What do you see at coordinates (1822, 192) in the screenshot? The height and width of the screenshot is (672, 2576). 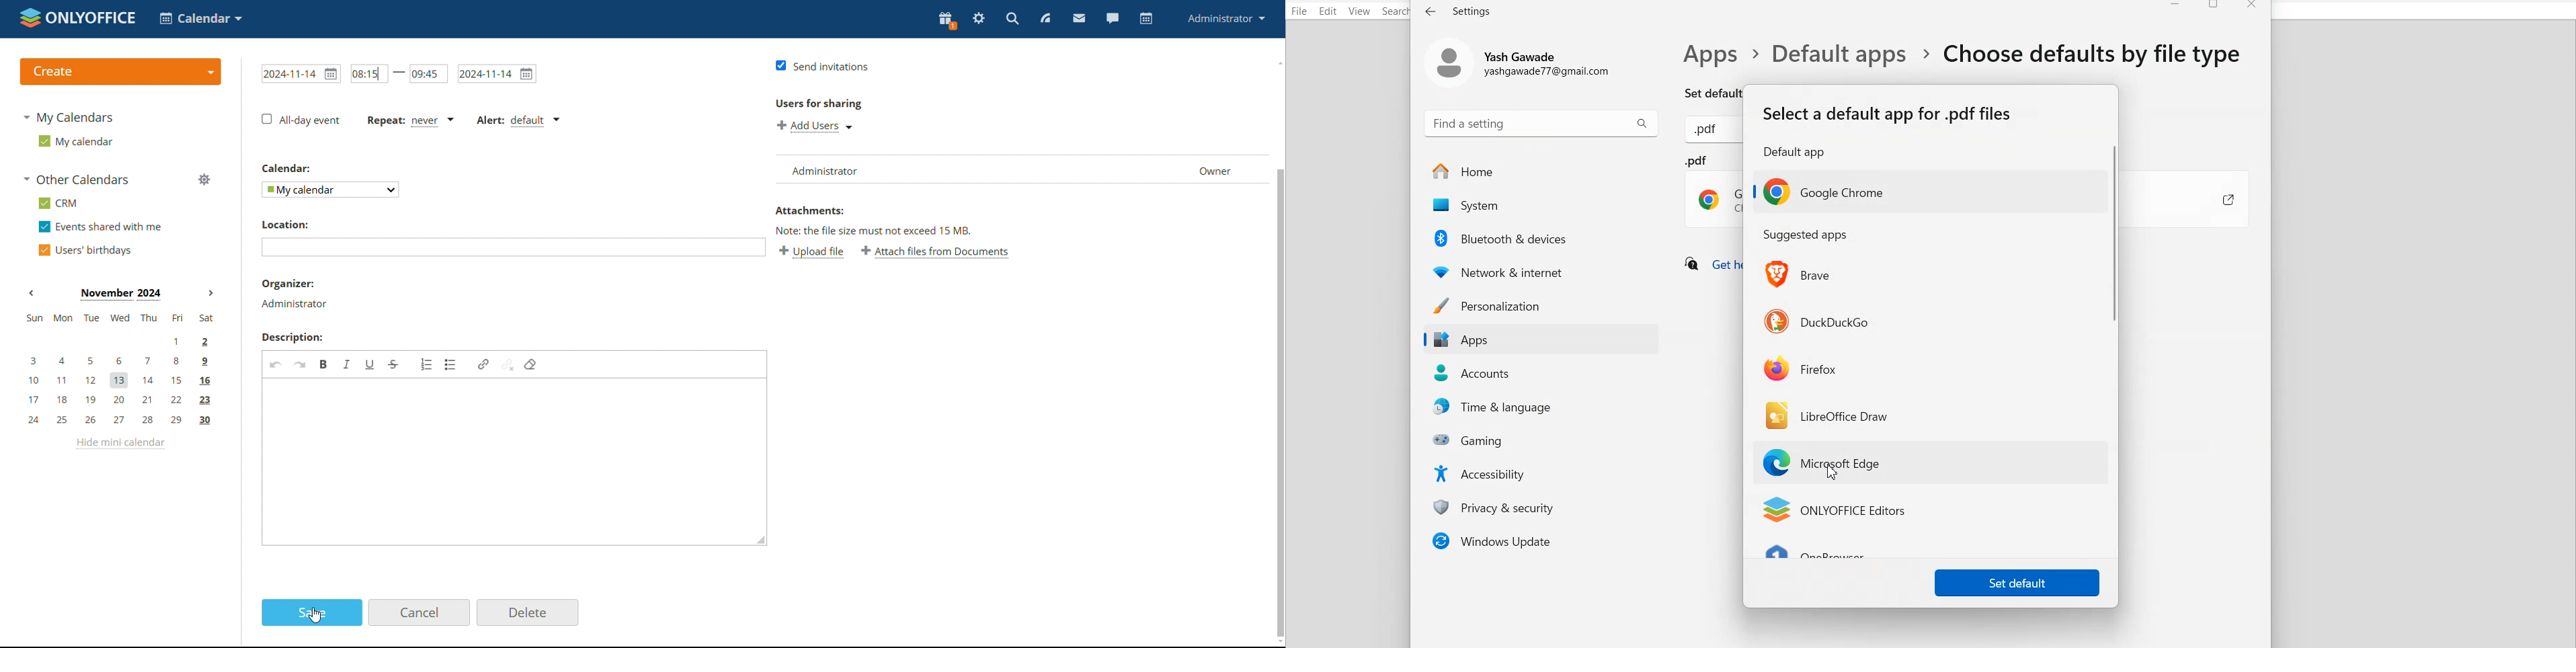 I see `Google chrome` at bounding box center [1822, 192].